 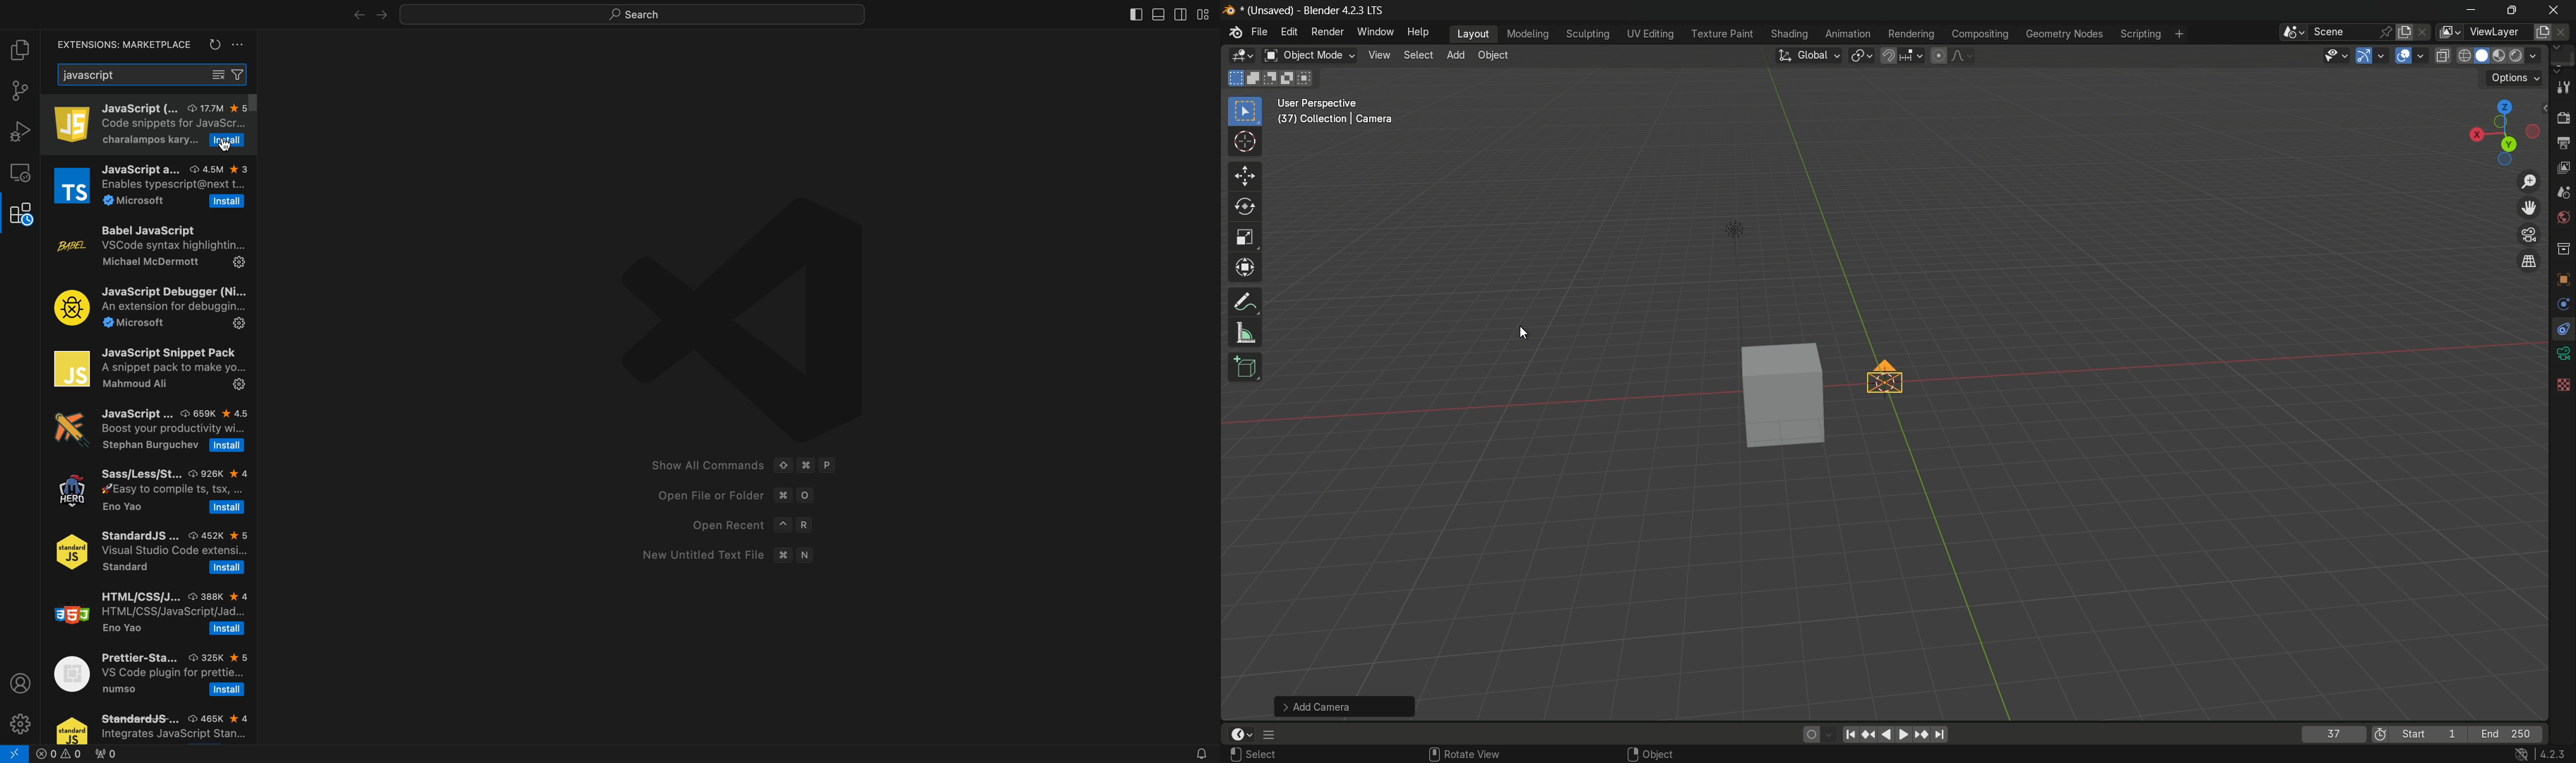 I want to click on compositing menu, so click(x=1978, y=34).